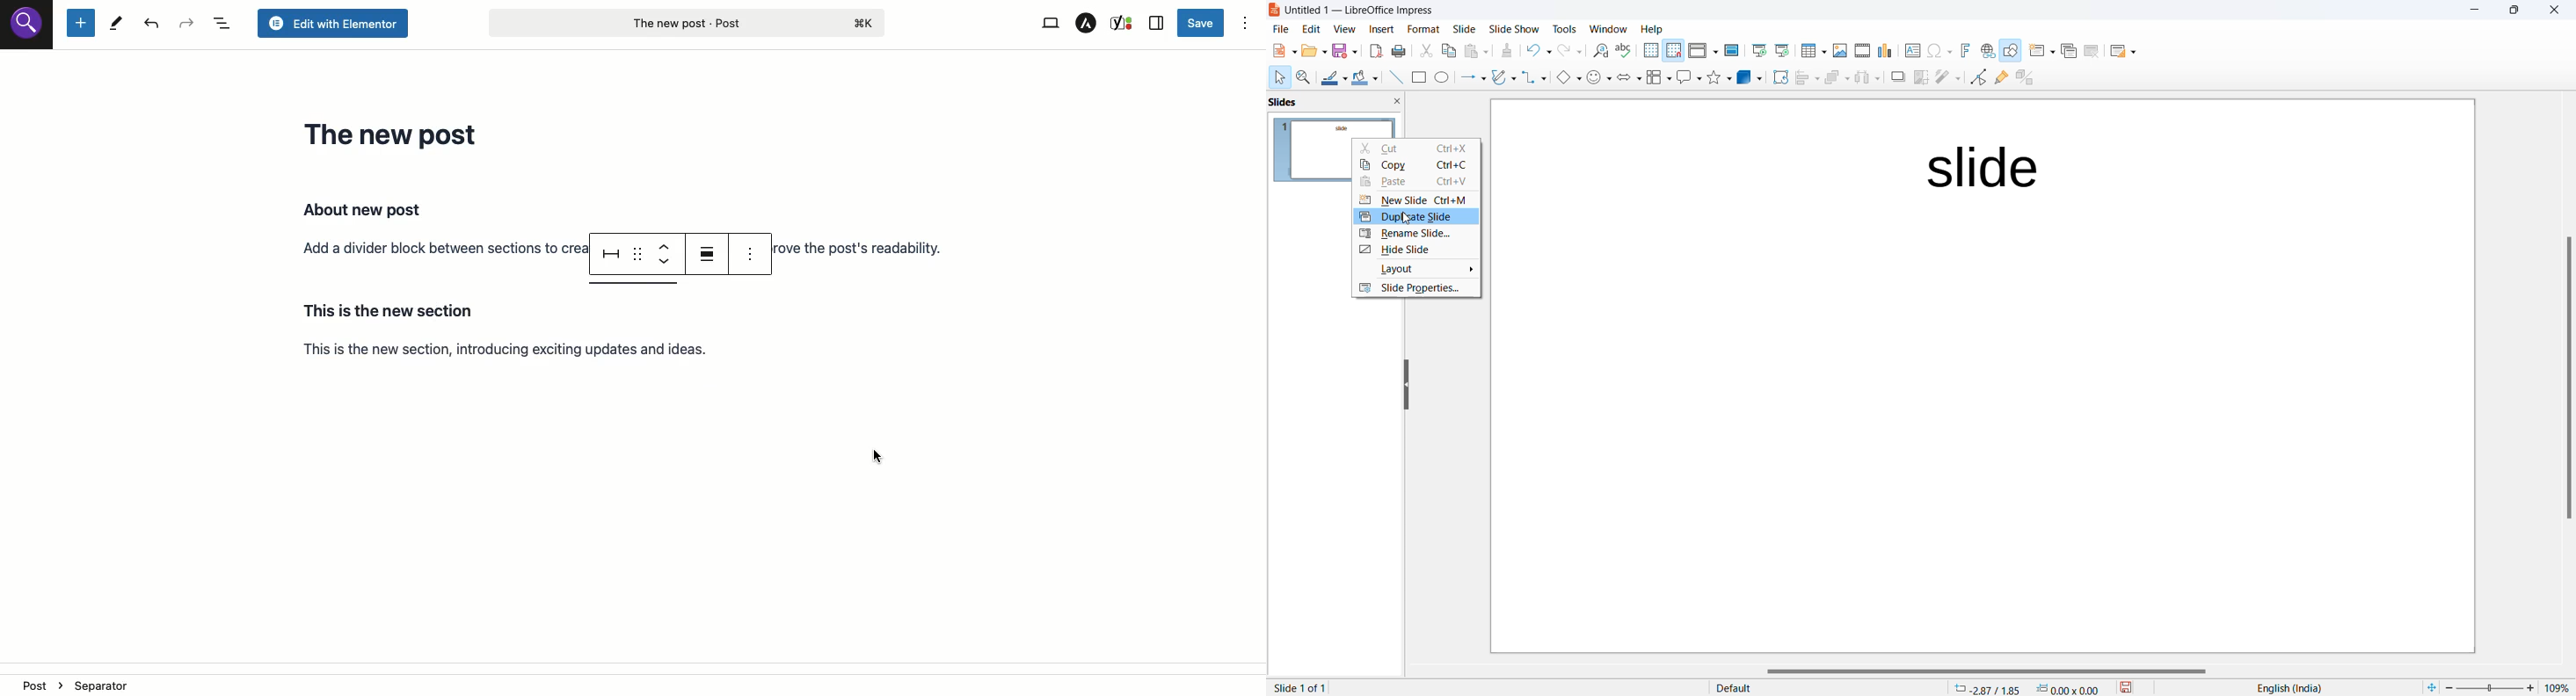  Describe the element at coordinates (1412, 235) in the screenshot. I see `rename slide` at that location.